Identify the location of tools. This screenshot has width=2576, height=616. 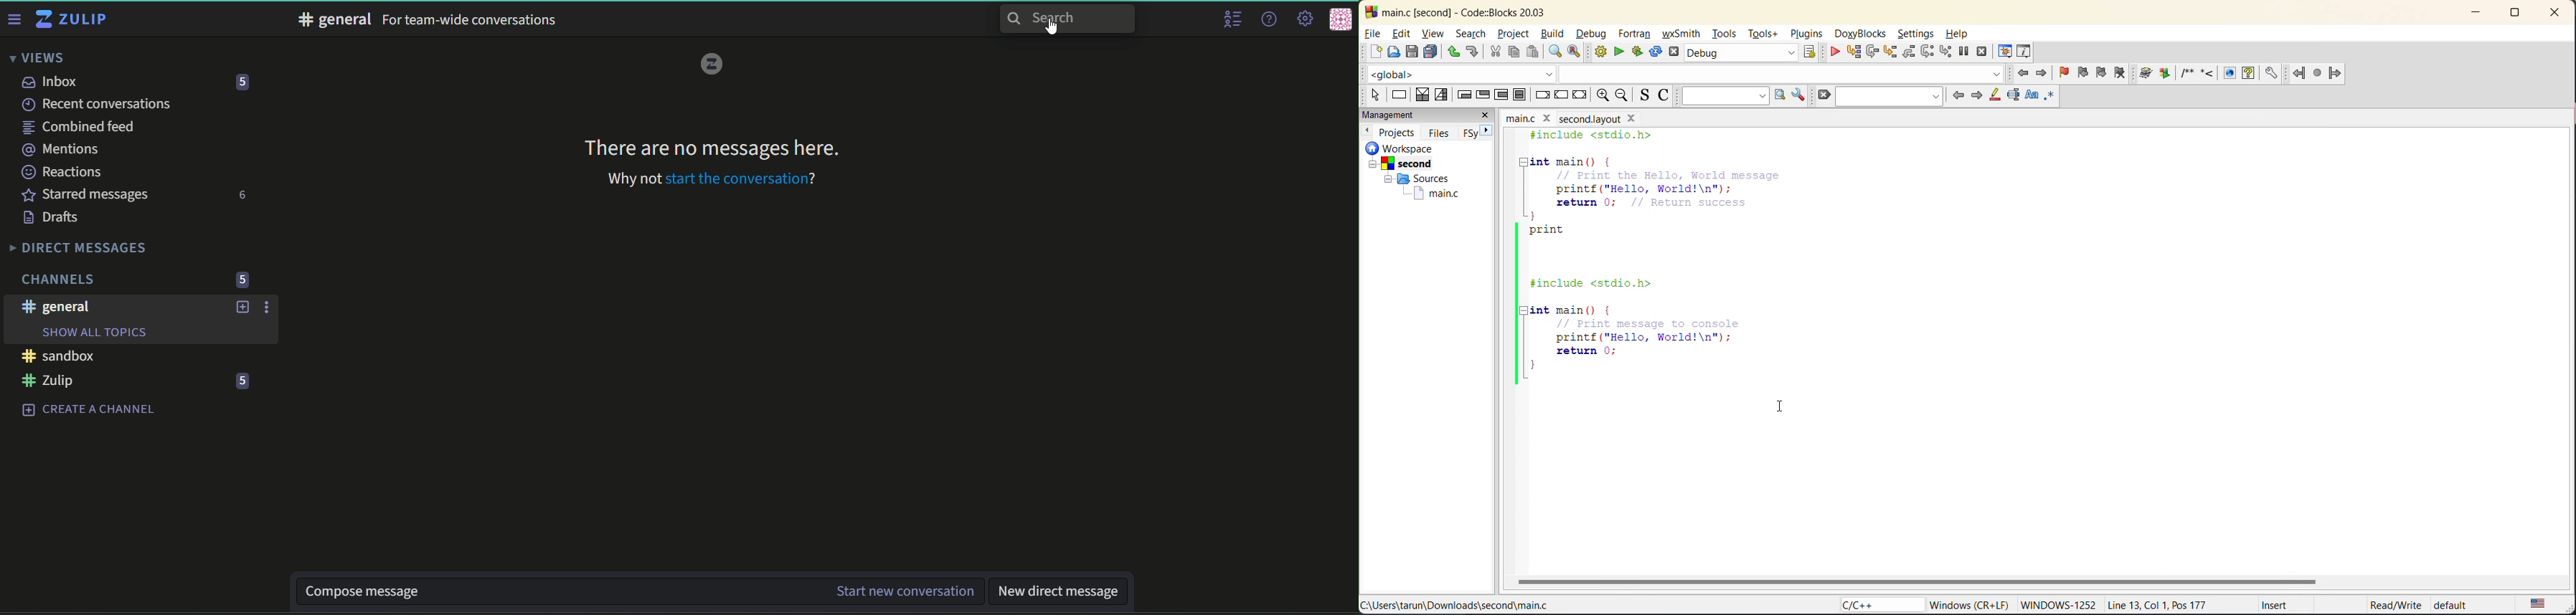
(1724, 35).